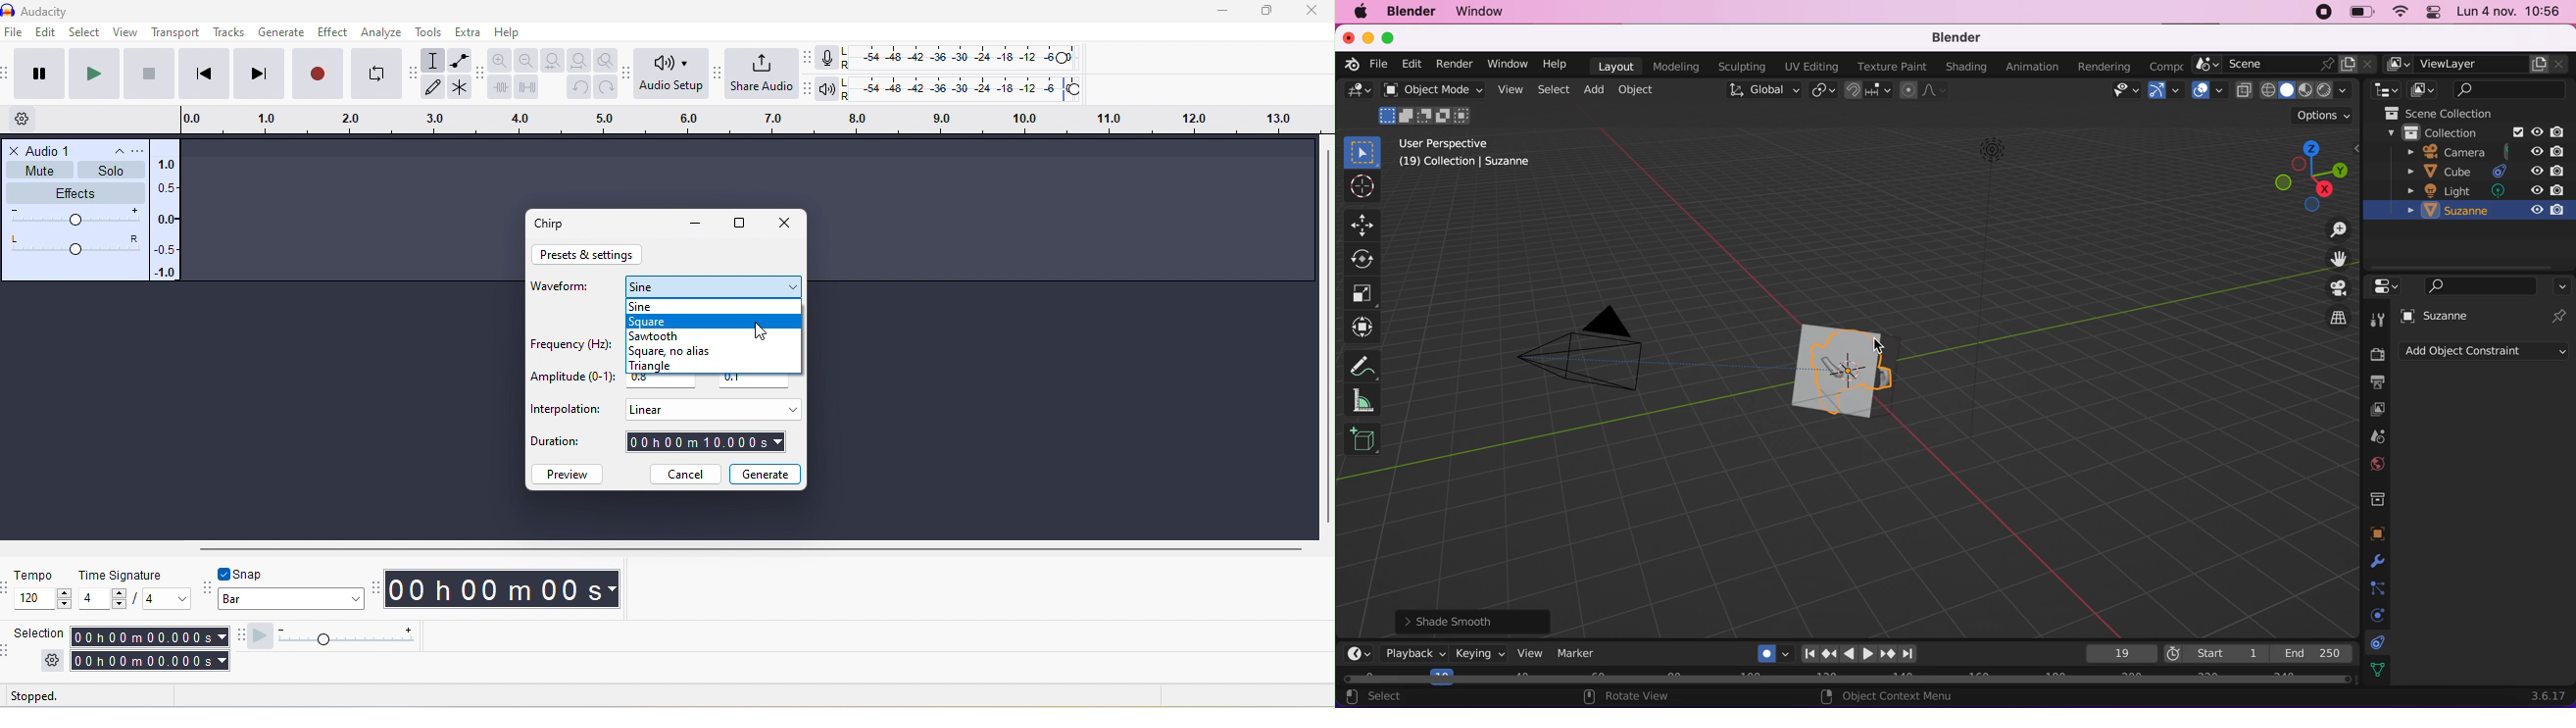 The width and height of the screenshot is (2576, 728). I want to click on tracks, so click(228, 32).